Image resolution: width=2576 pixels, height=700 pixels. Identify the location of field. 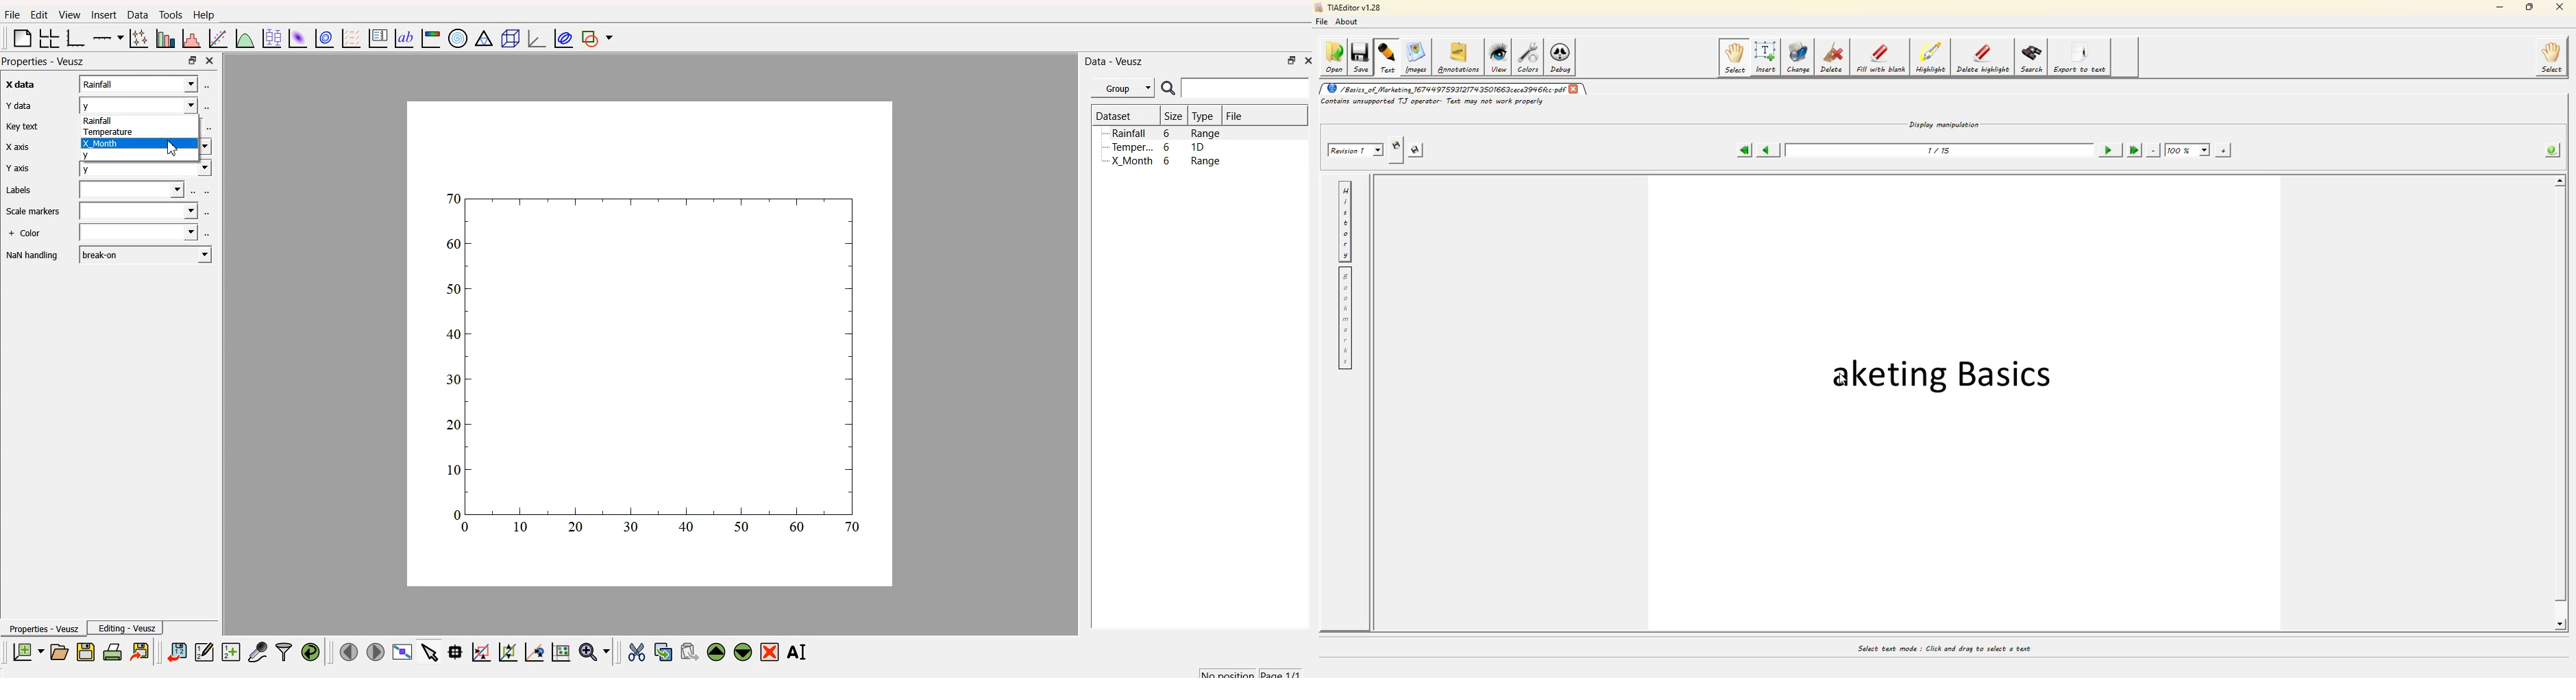
(141, 211).